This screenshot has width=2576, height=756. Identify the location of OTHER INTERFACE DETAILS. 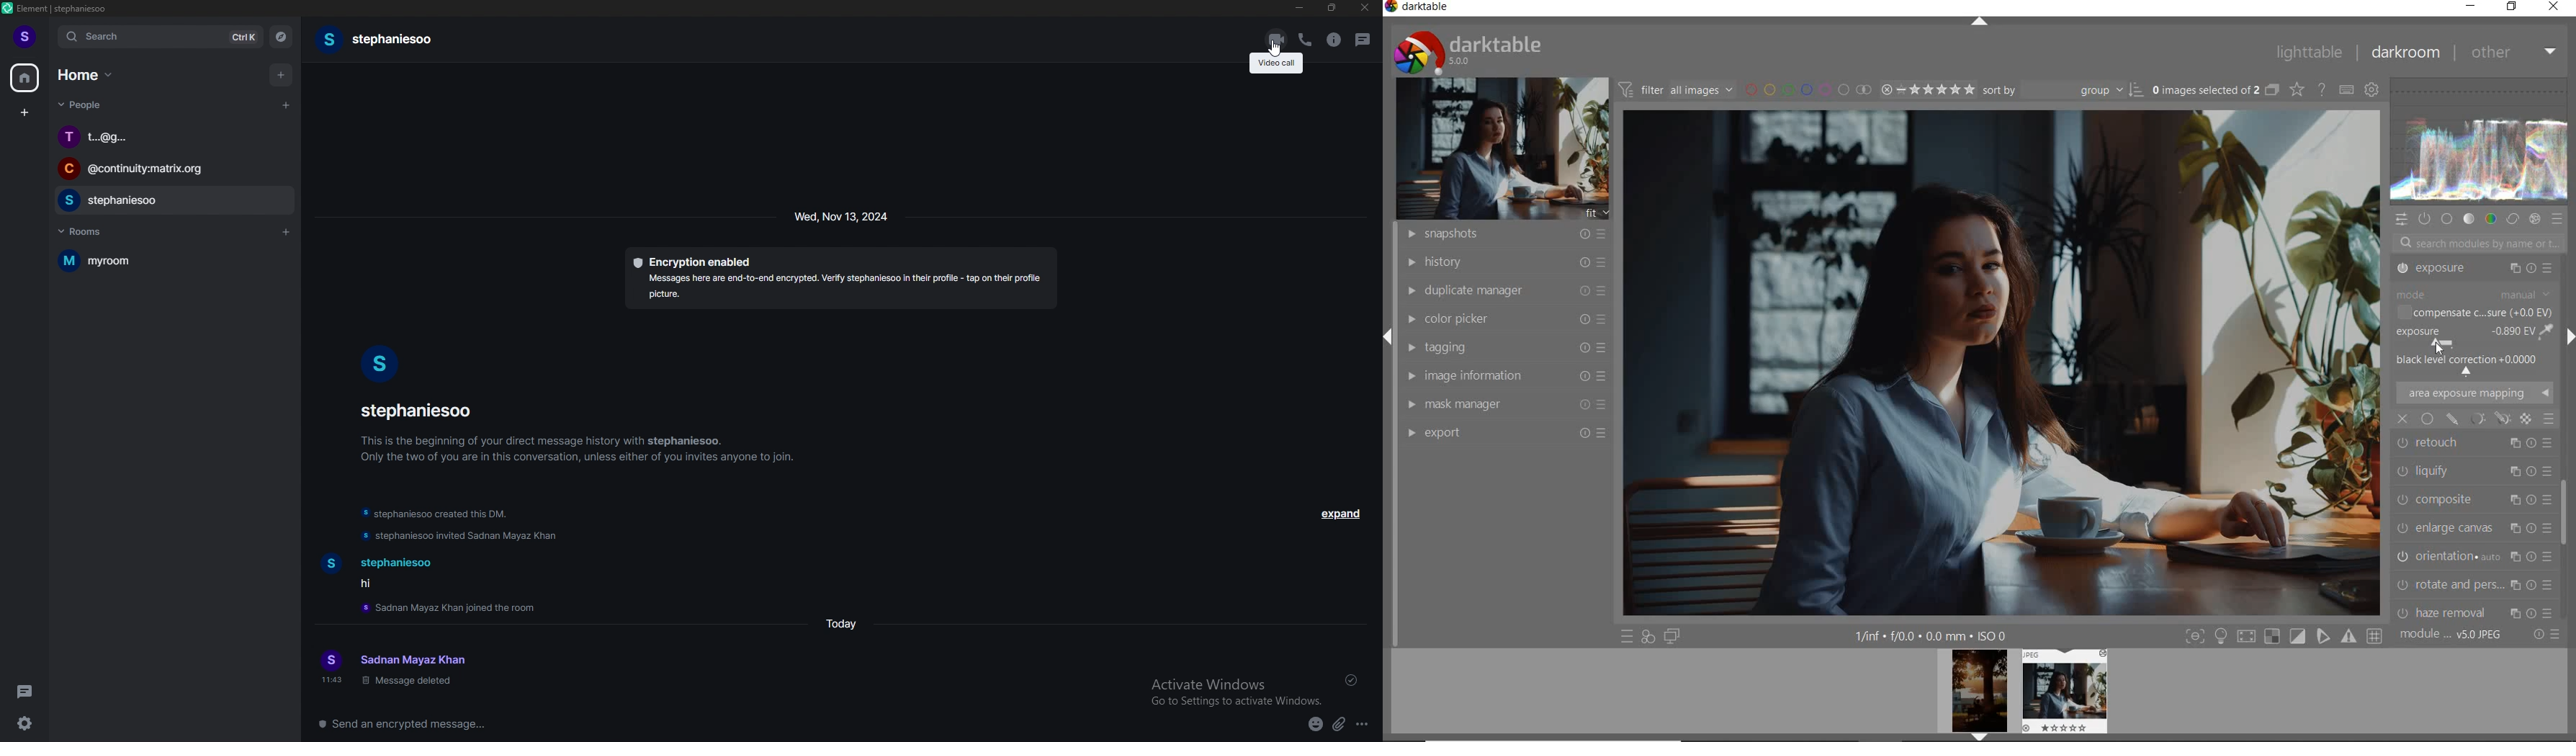
(1932, 636).